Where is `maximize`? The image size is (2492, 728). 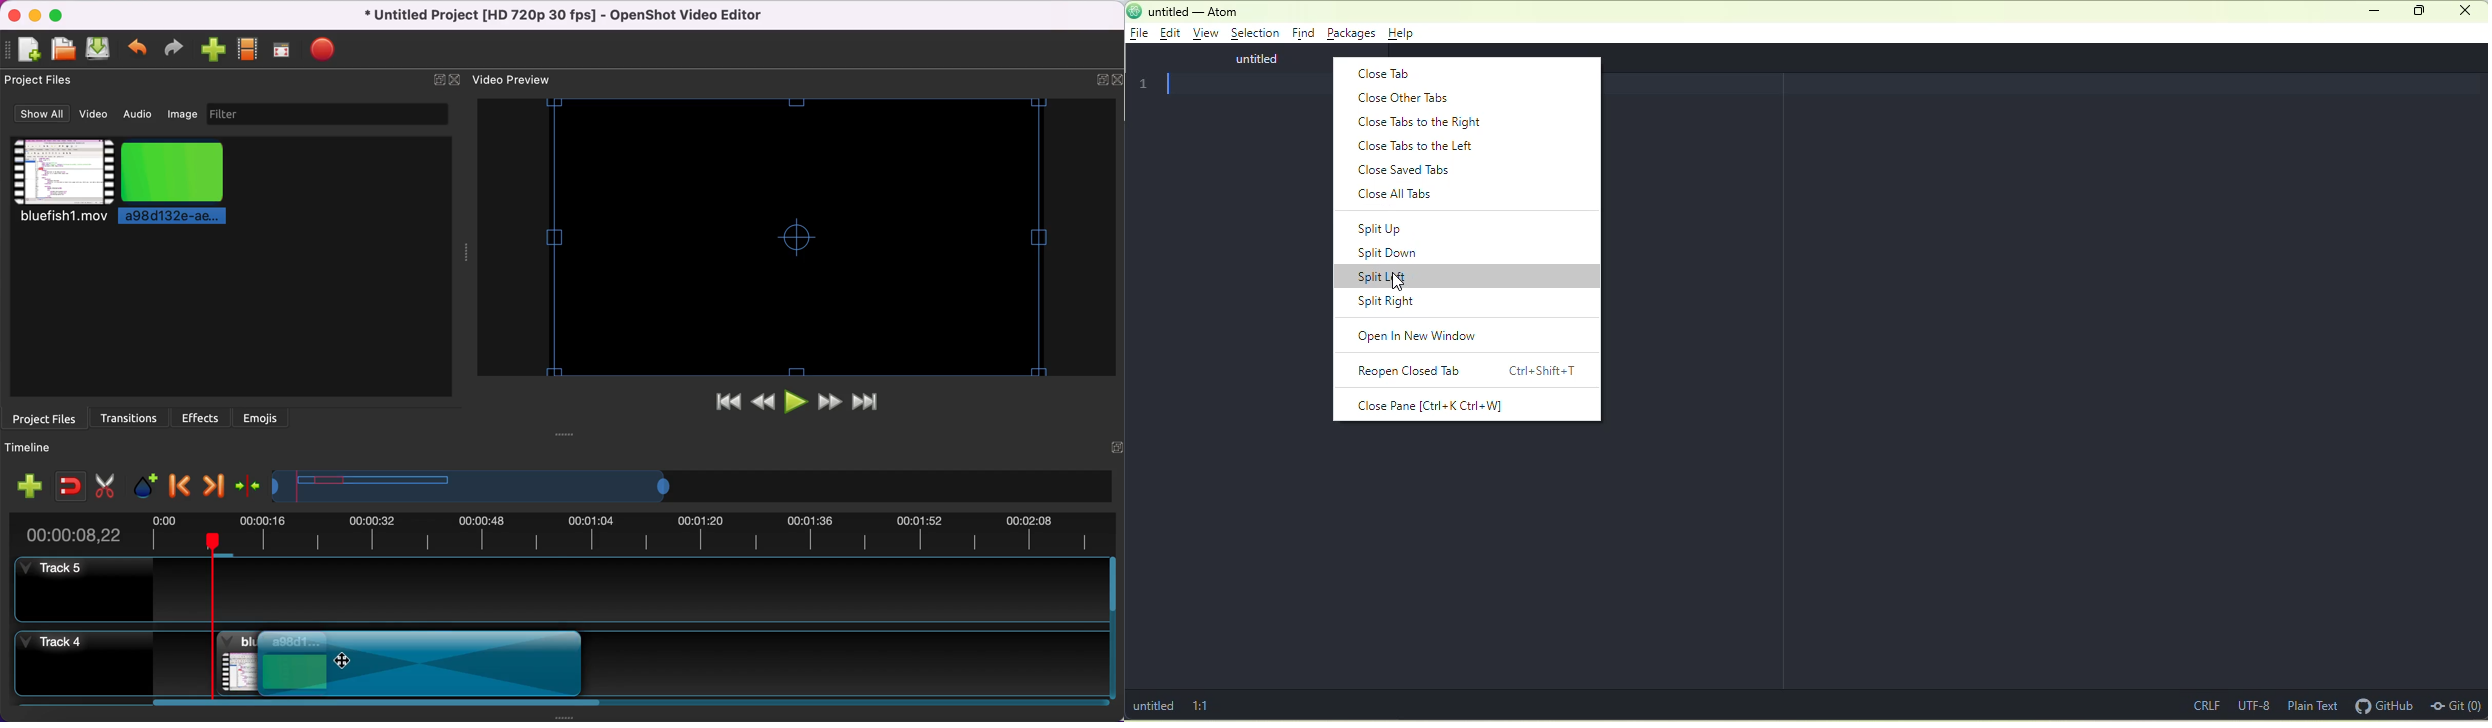 maximize is located at coordinates (2417, 11).